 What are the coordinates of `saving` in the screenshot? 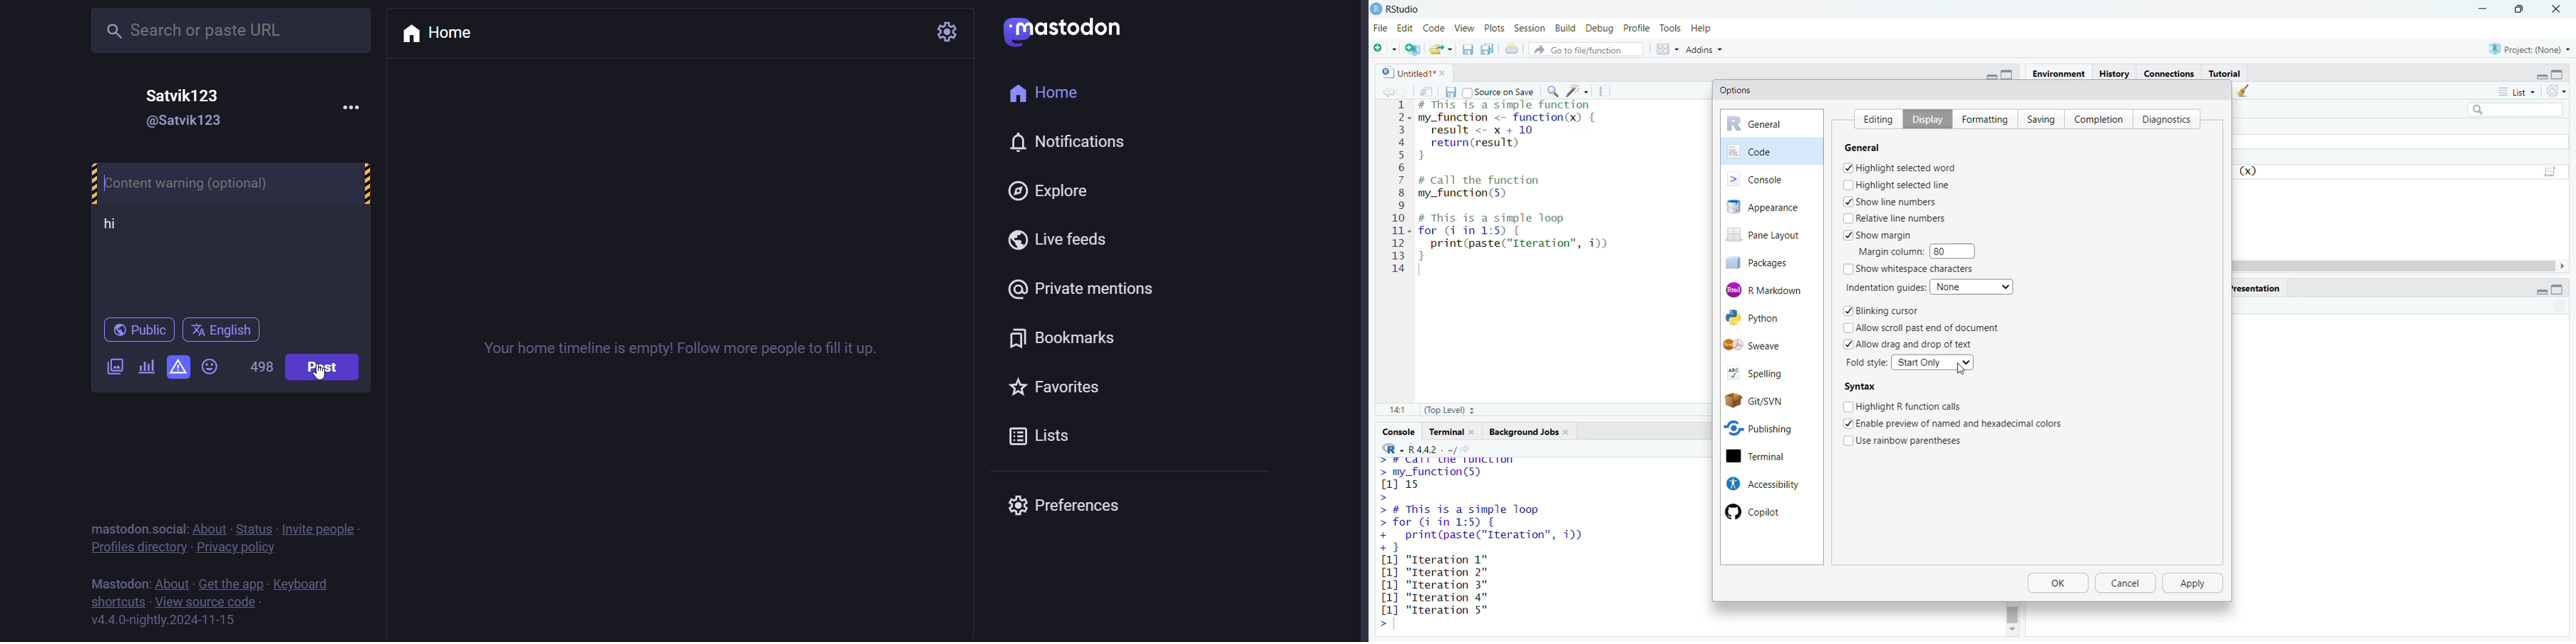 It's located at (2036, 118).